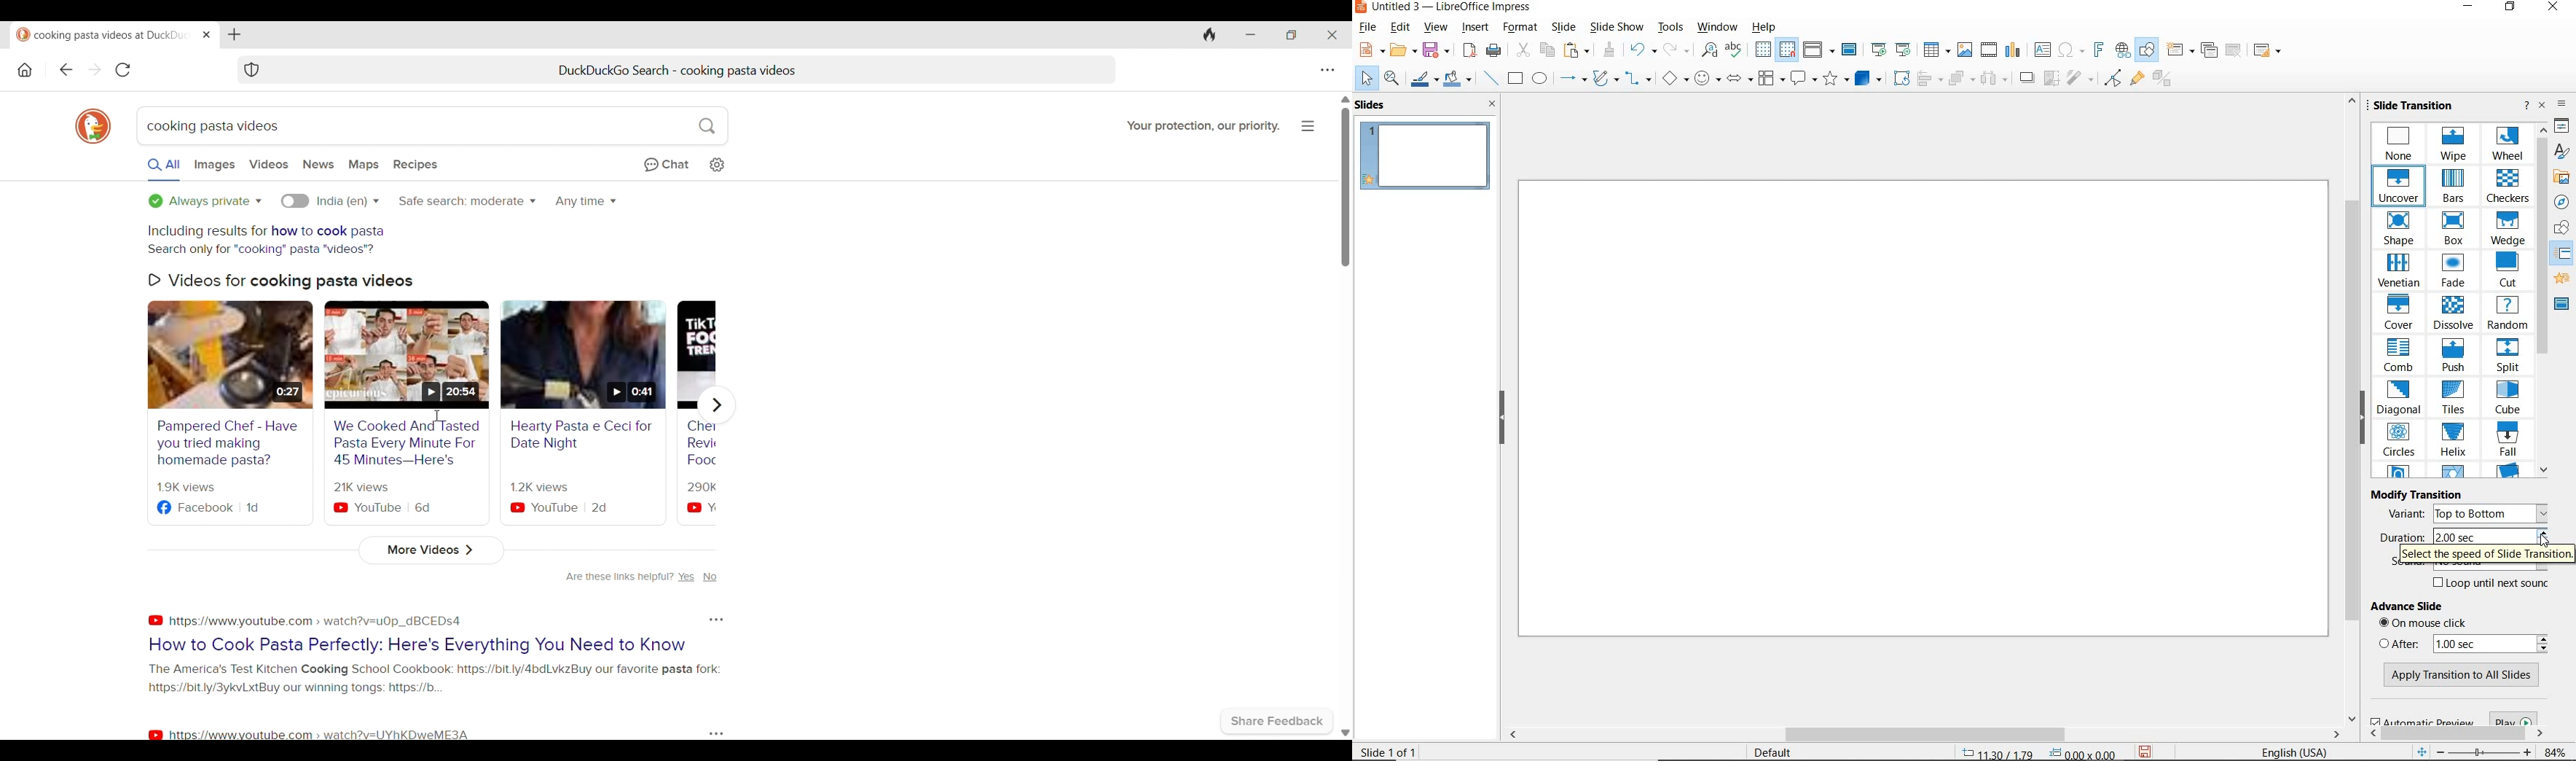  Describe the element at coordinates (1327, 70) in the screenshot. I see `Browser settings` at that location.